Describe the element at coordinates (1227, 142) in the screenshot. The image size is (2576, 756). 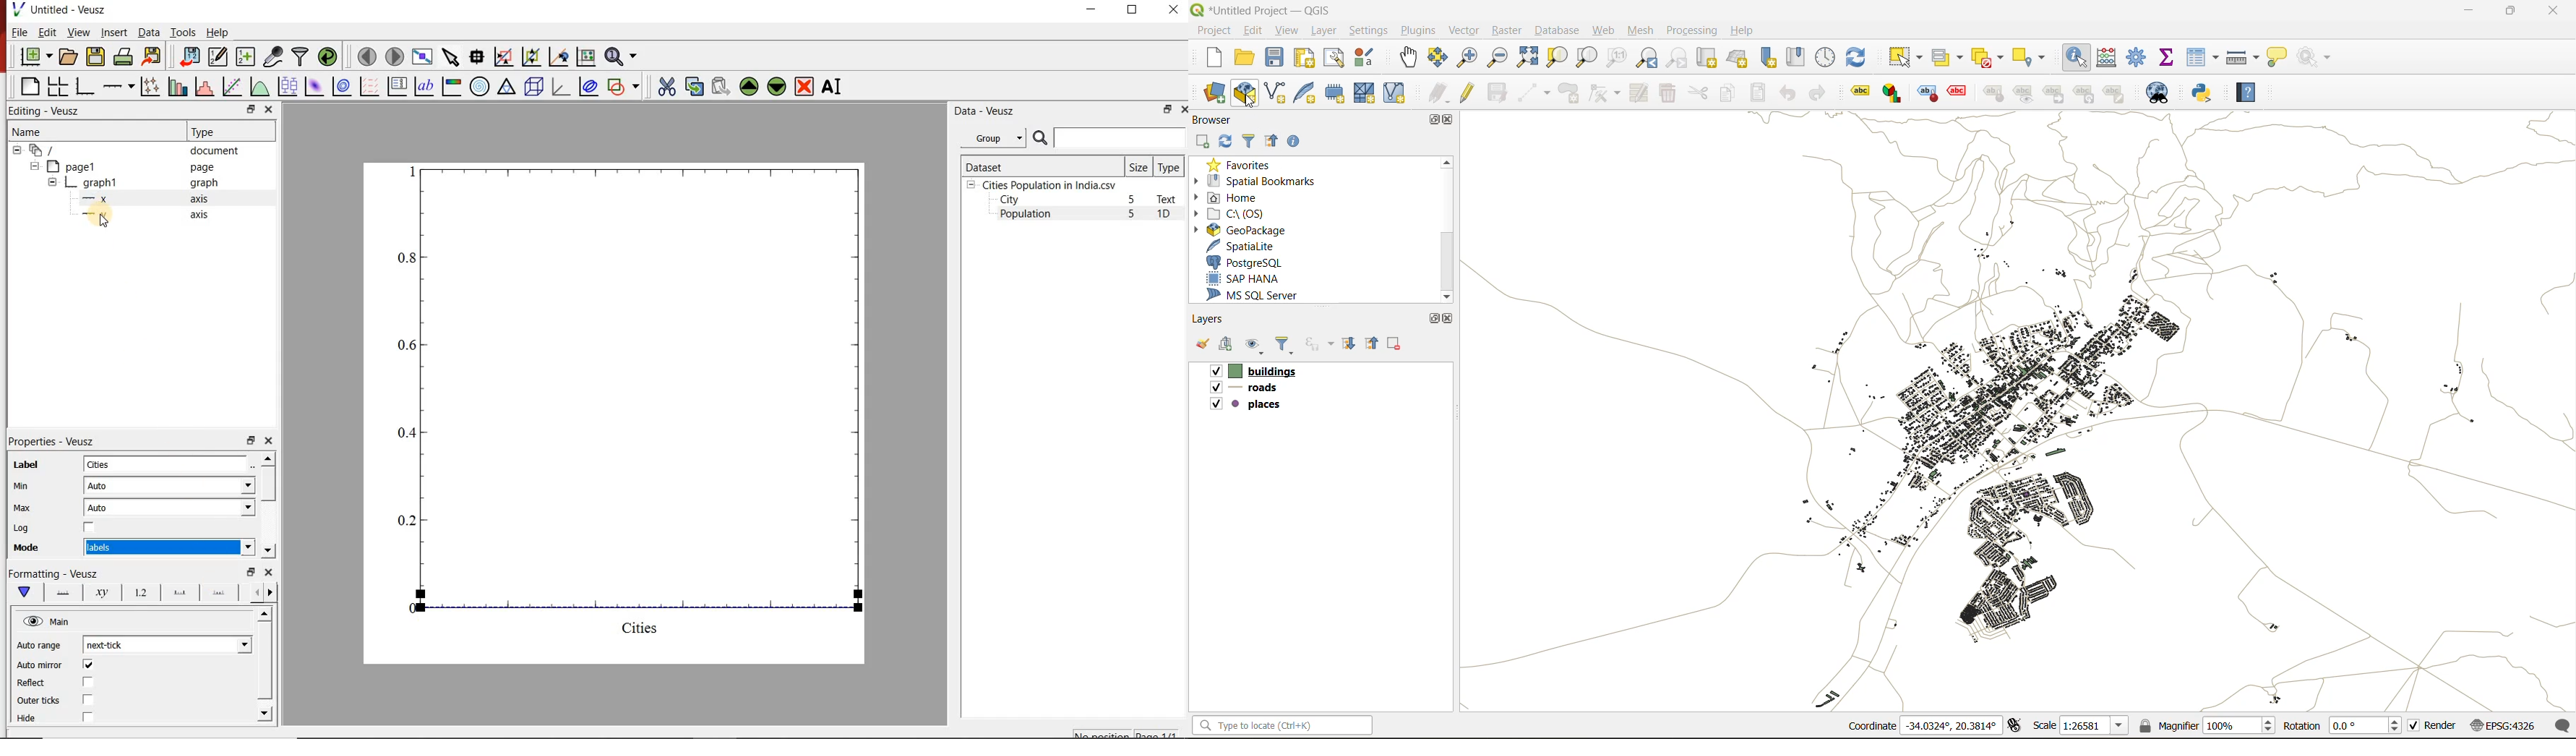
I see `refresh` at that location.